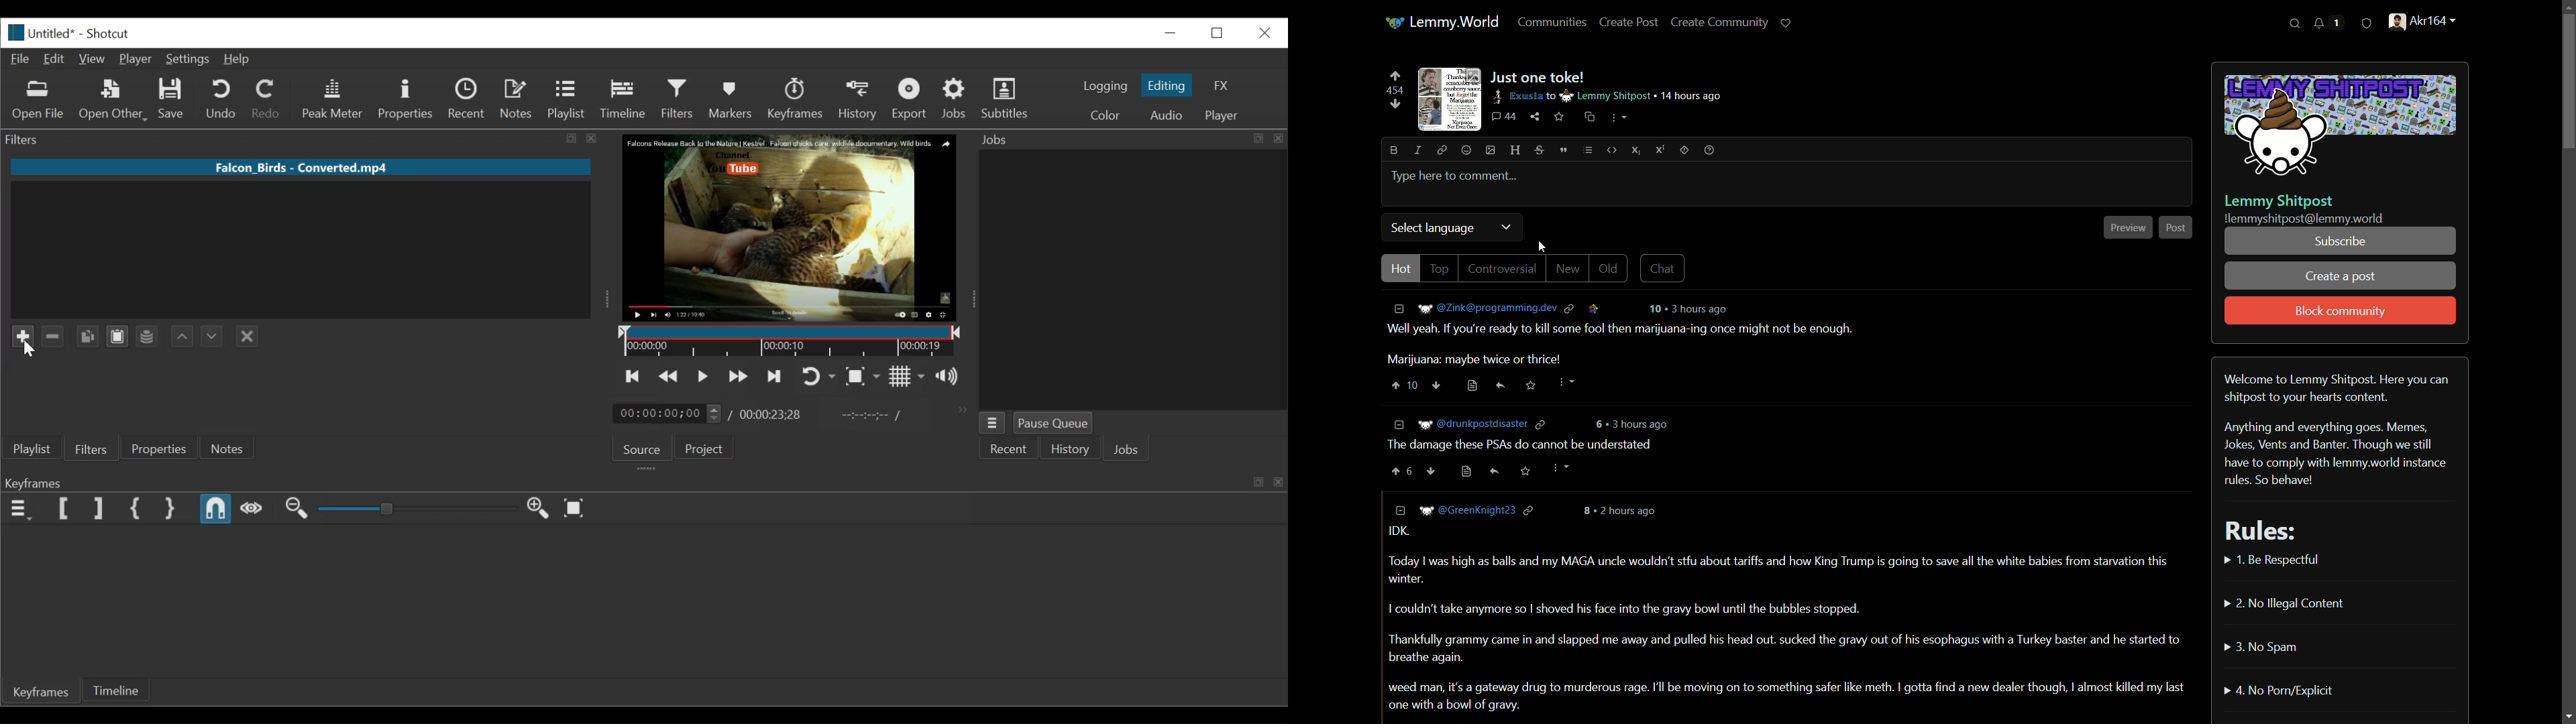 This screenshot has height=728, width=2576. I want to click on Current duration, so click(669, 414).